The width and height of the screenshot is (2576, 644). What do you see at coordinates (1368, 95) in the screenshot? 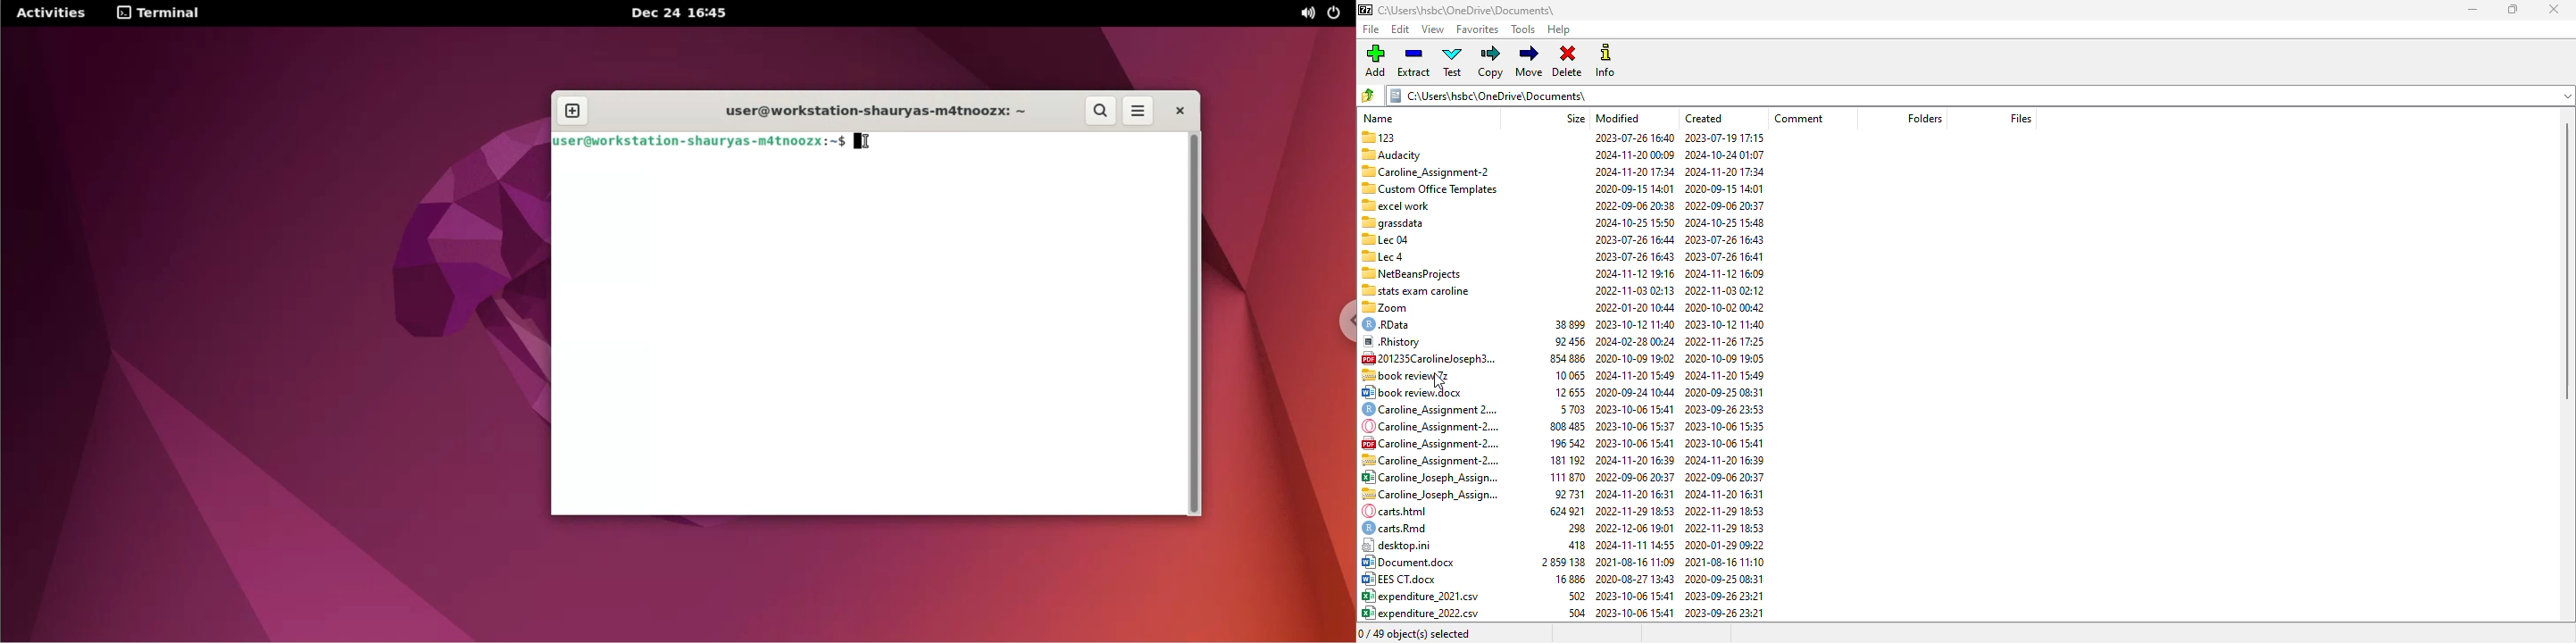
I see `browse folders` at bounding box center [1368, 95].